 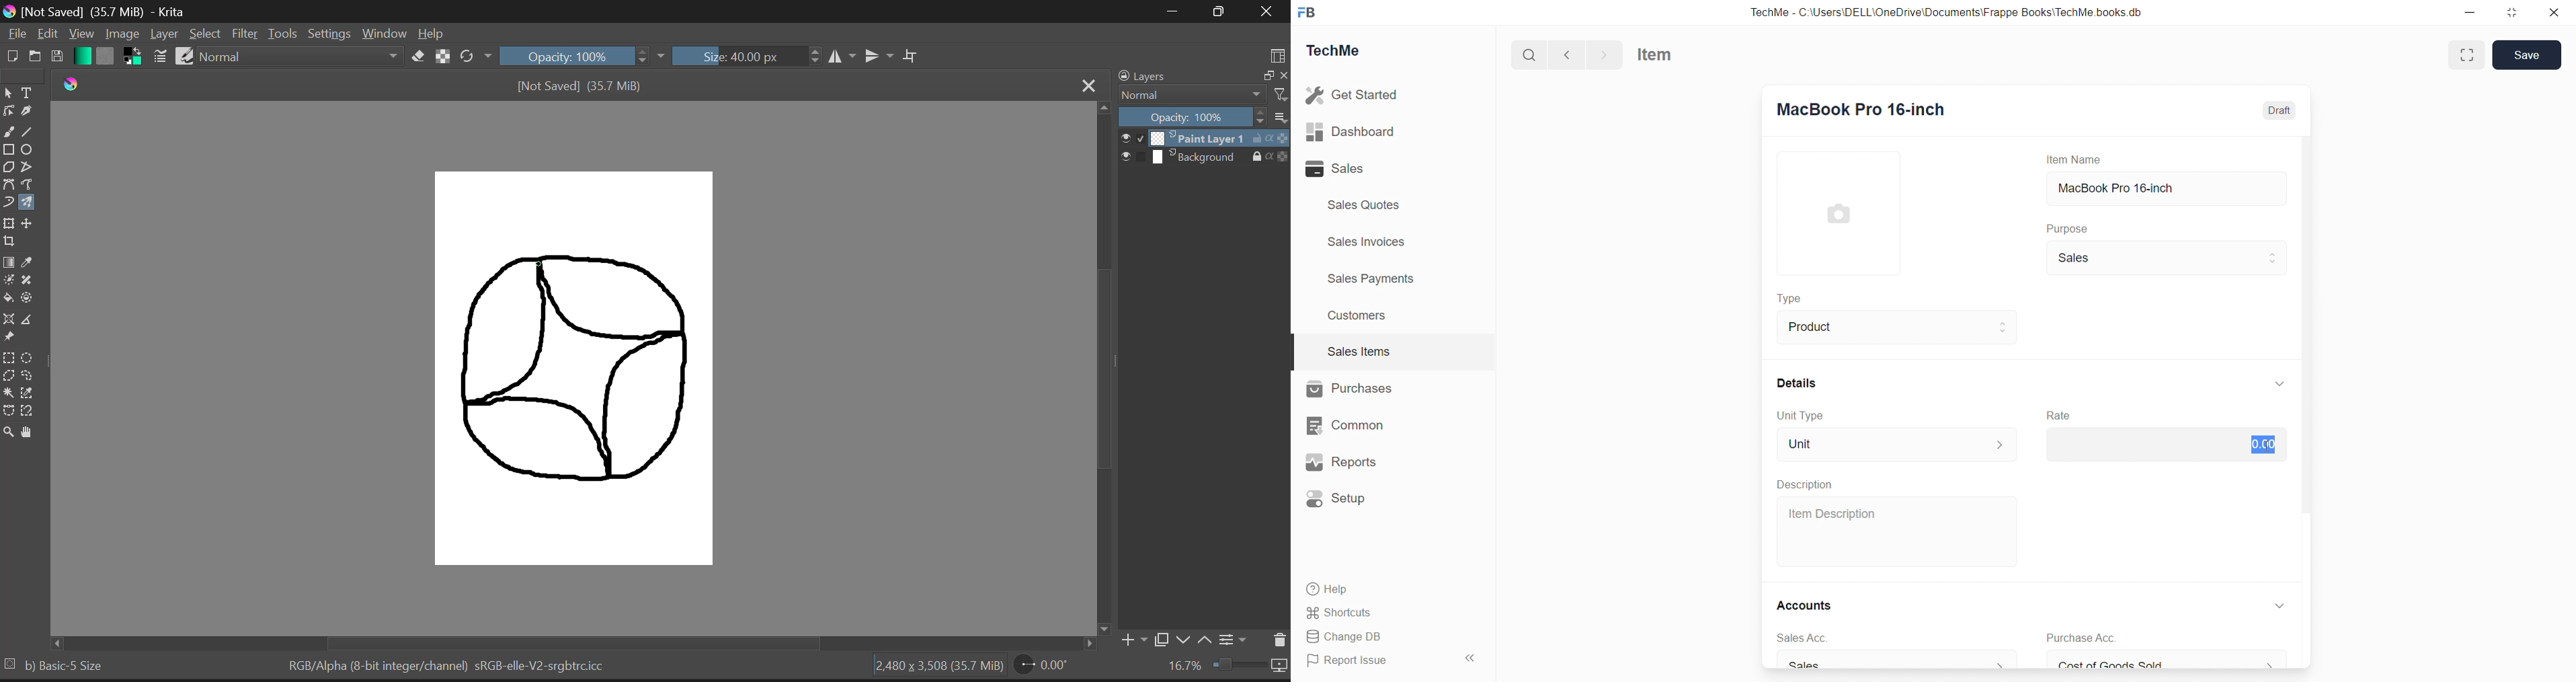 What do you see at coordinates (283, 34) in the screenshot?
I see `Tools` at bounding box center [283, 34].